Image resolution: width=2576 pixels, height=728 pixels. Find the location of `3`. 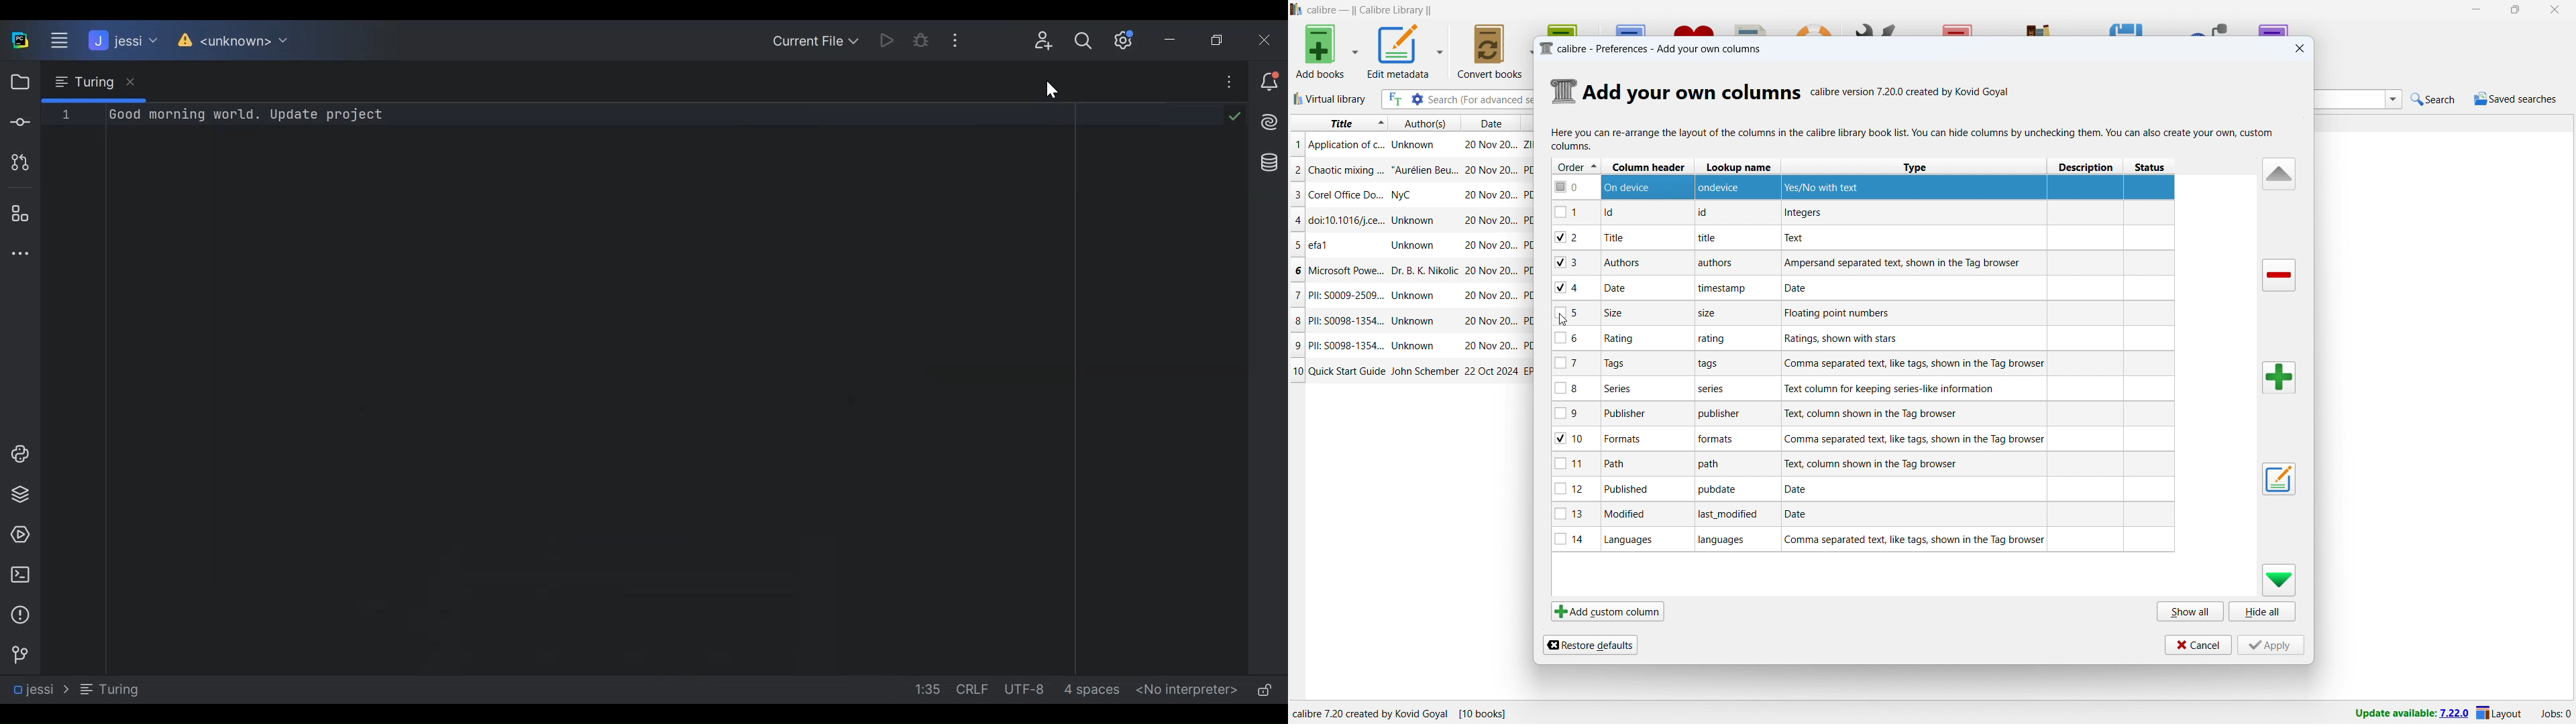

3 is located at coordinates (1574, 263).